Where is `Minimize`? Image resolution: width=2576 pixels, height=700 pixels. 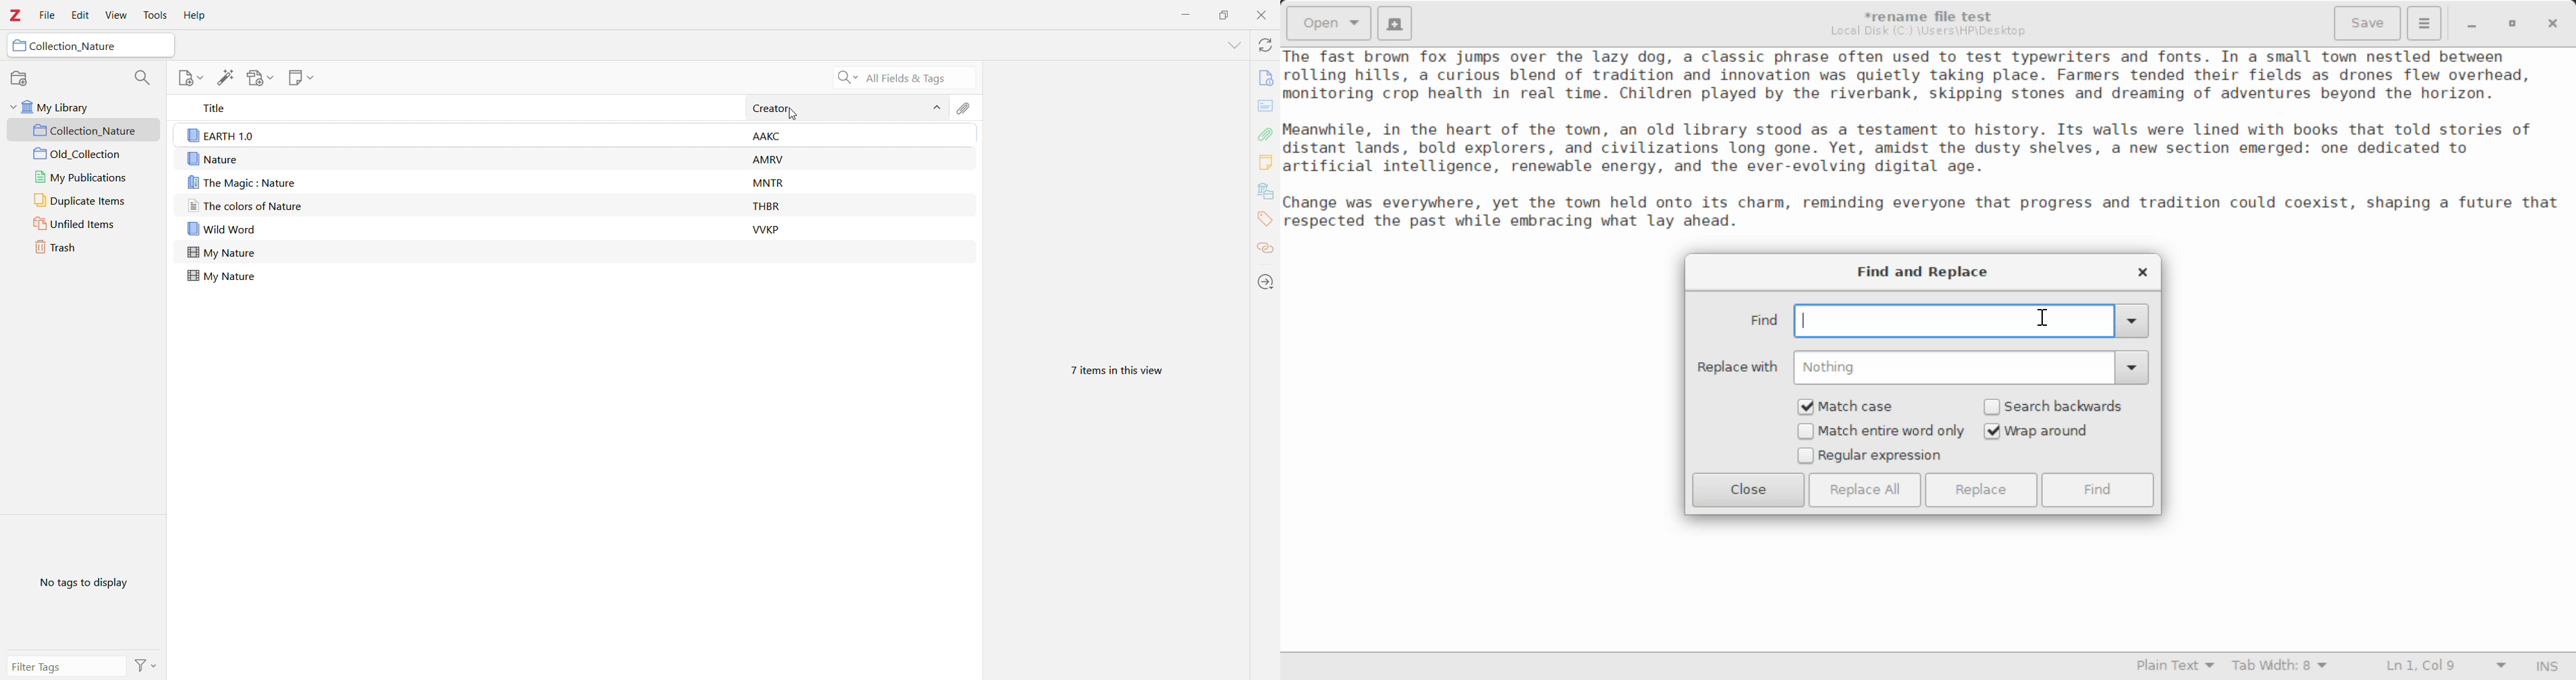 Minimize is located at coordinates (1186, 15).